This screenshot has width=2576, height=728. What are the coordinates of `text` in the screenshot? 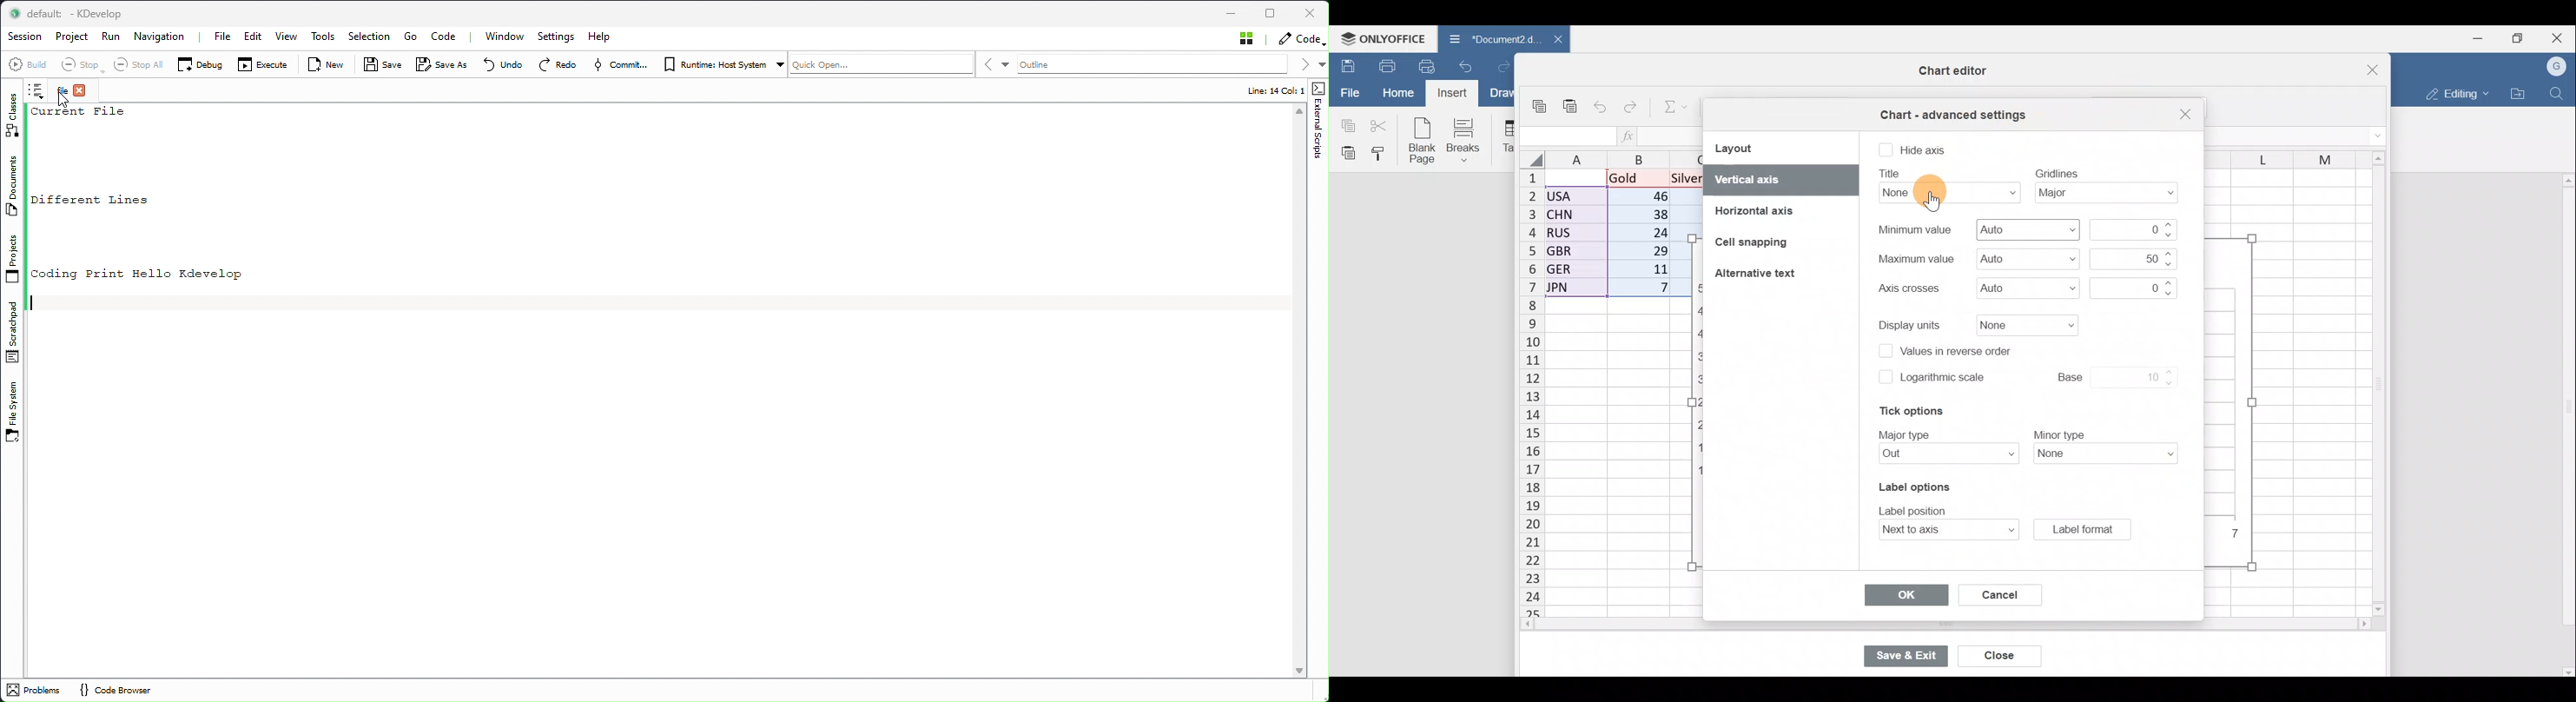 It's located at (1906, 434).